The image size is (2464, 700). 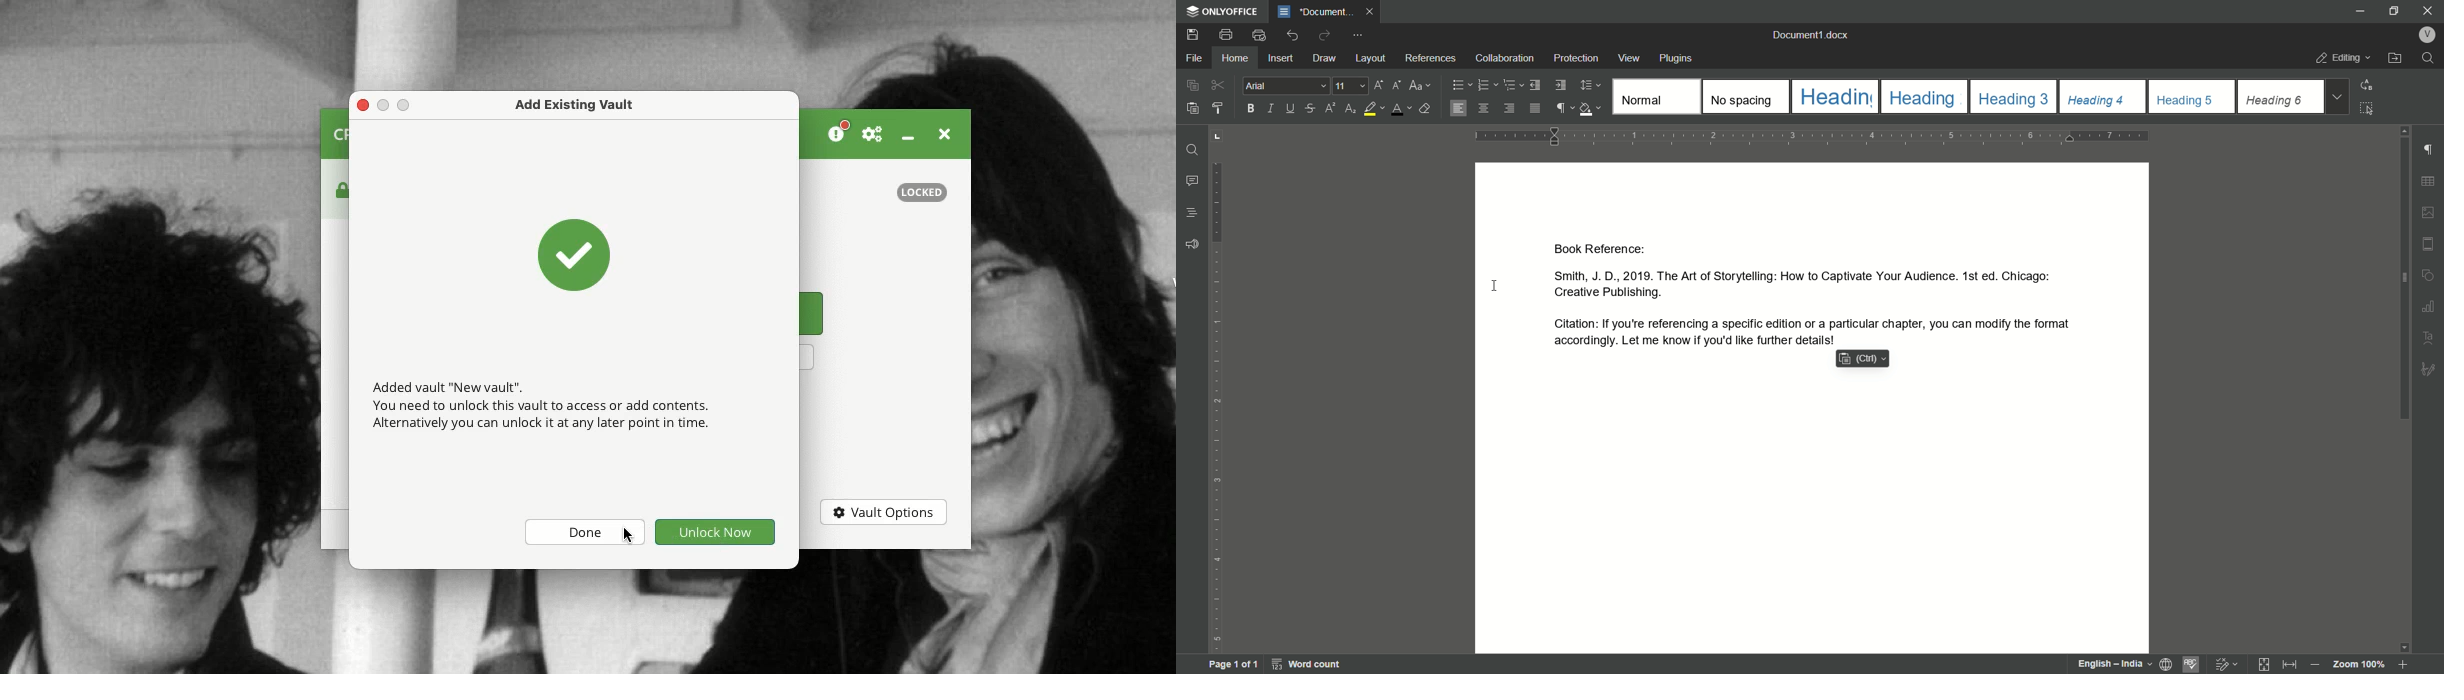 I want to click on Citation: If you're referencing a specific edition or a particular chapter, you can modify the format accordingly.  Let me know if you'd like further details, so click(x=1806, y=330).